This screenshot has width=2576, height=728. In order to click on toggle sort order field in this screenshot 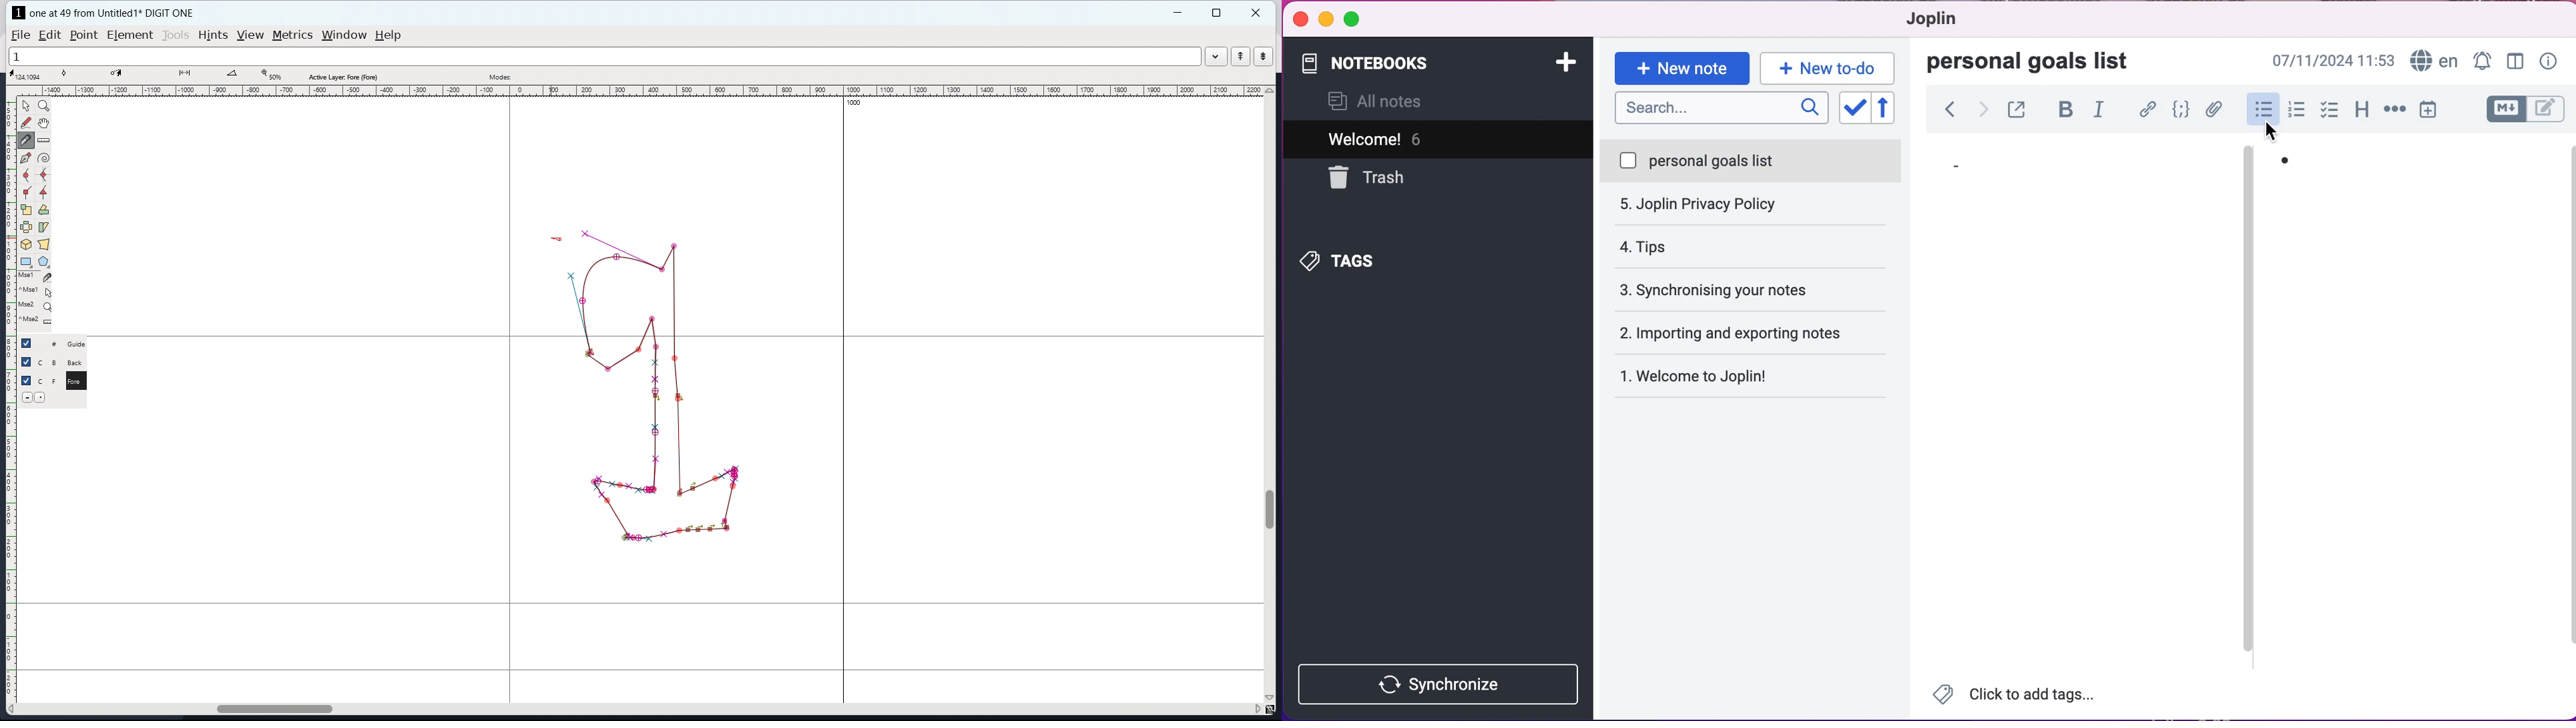, I will do `click(1853, 108)`.